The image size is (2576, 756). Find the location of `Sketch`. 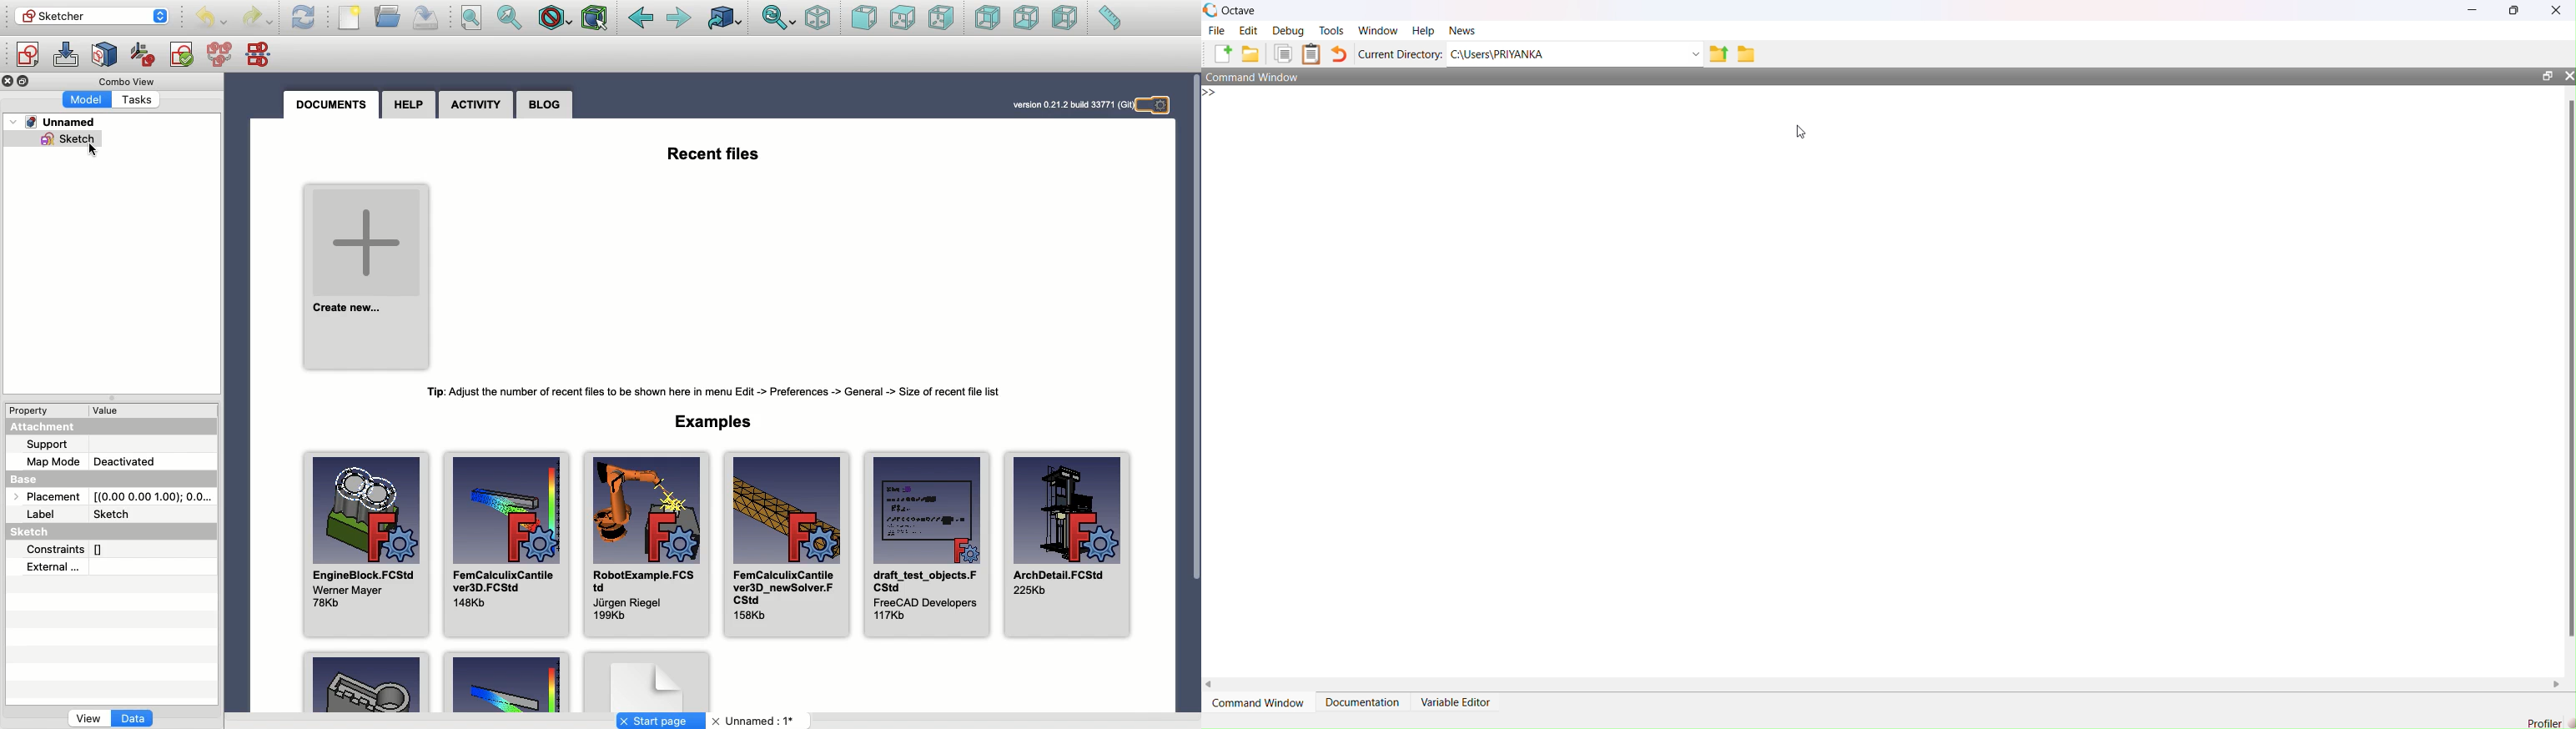

Sketch is located at coordinates (73, 141).